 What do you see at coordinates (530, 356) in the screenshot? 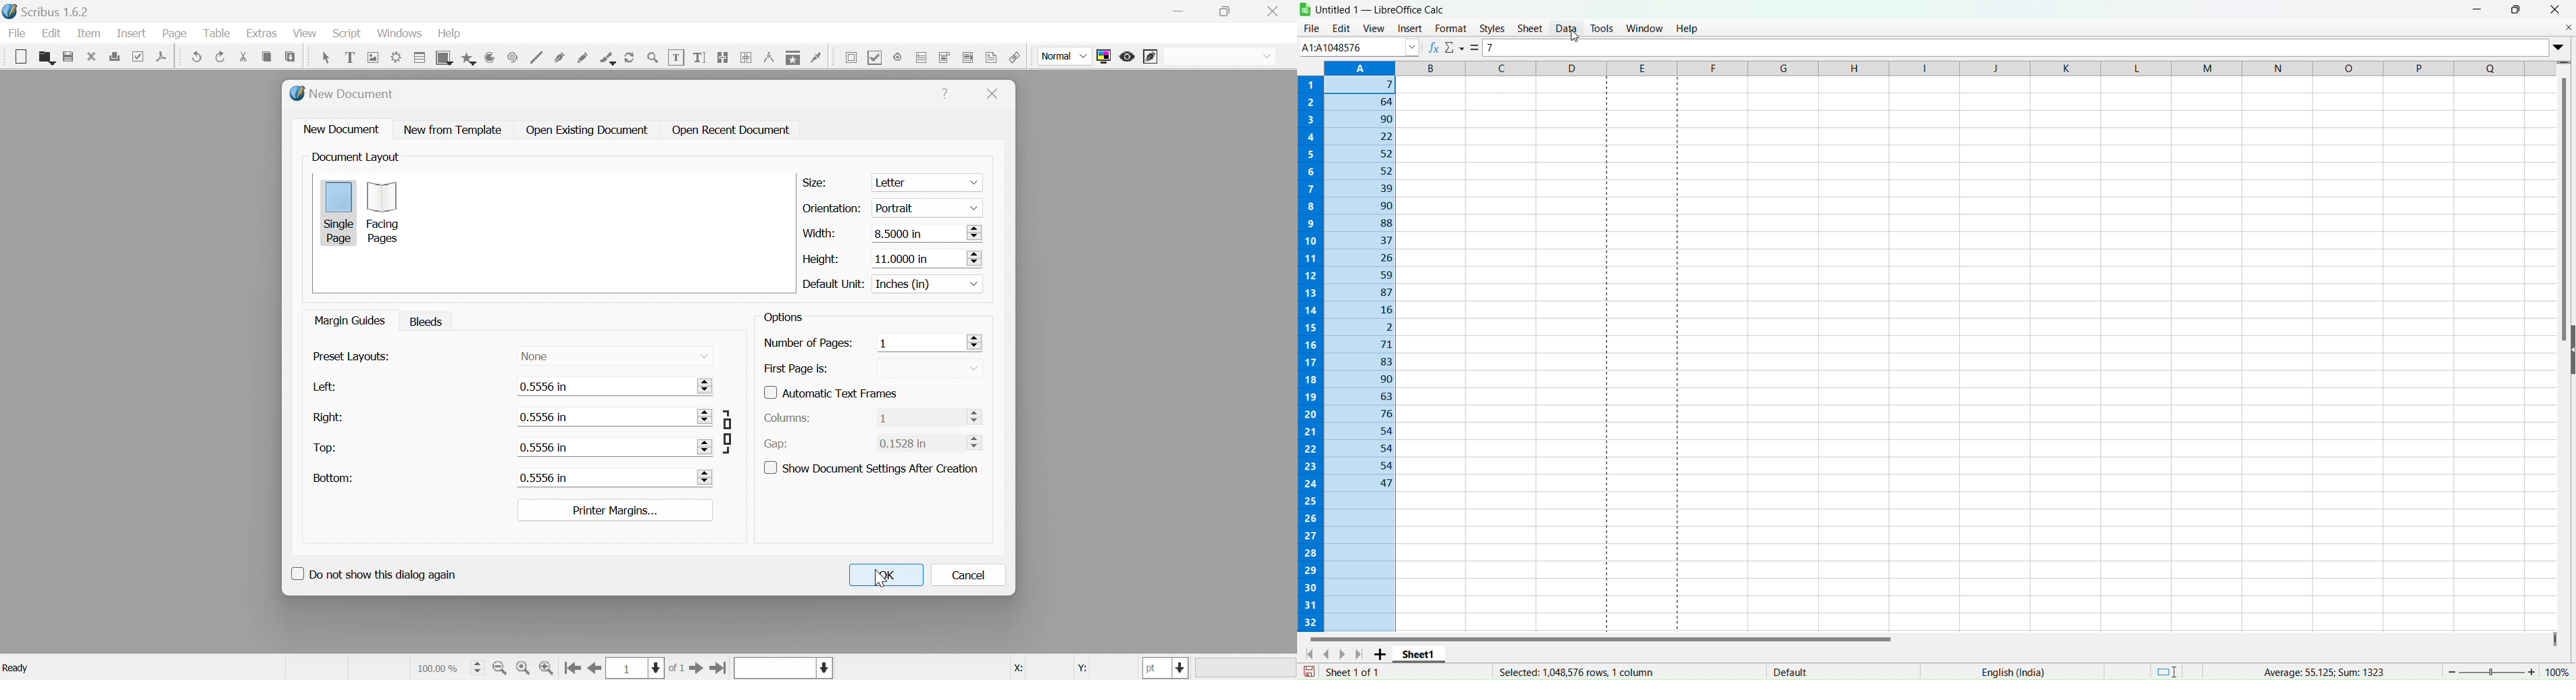
I see `none` at bounding box center [530, 356].